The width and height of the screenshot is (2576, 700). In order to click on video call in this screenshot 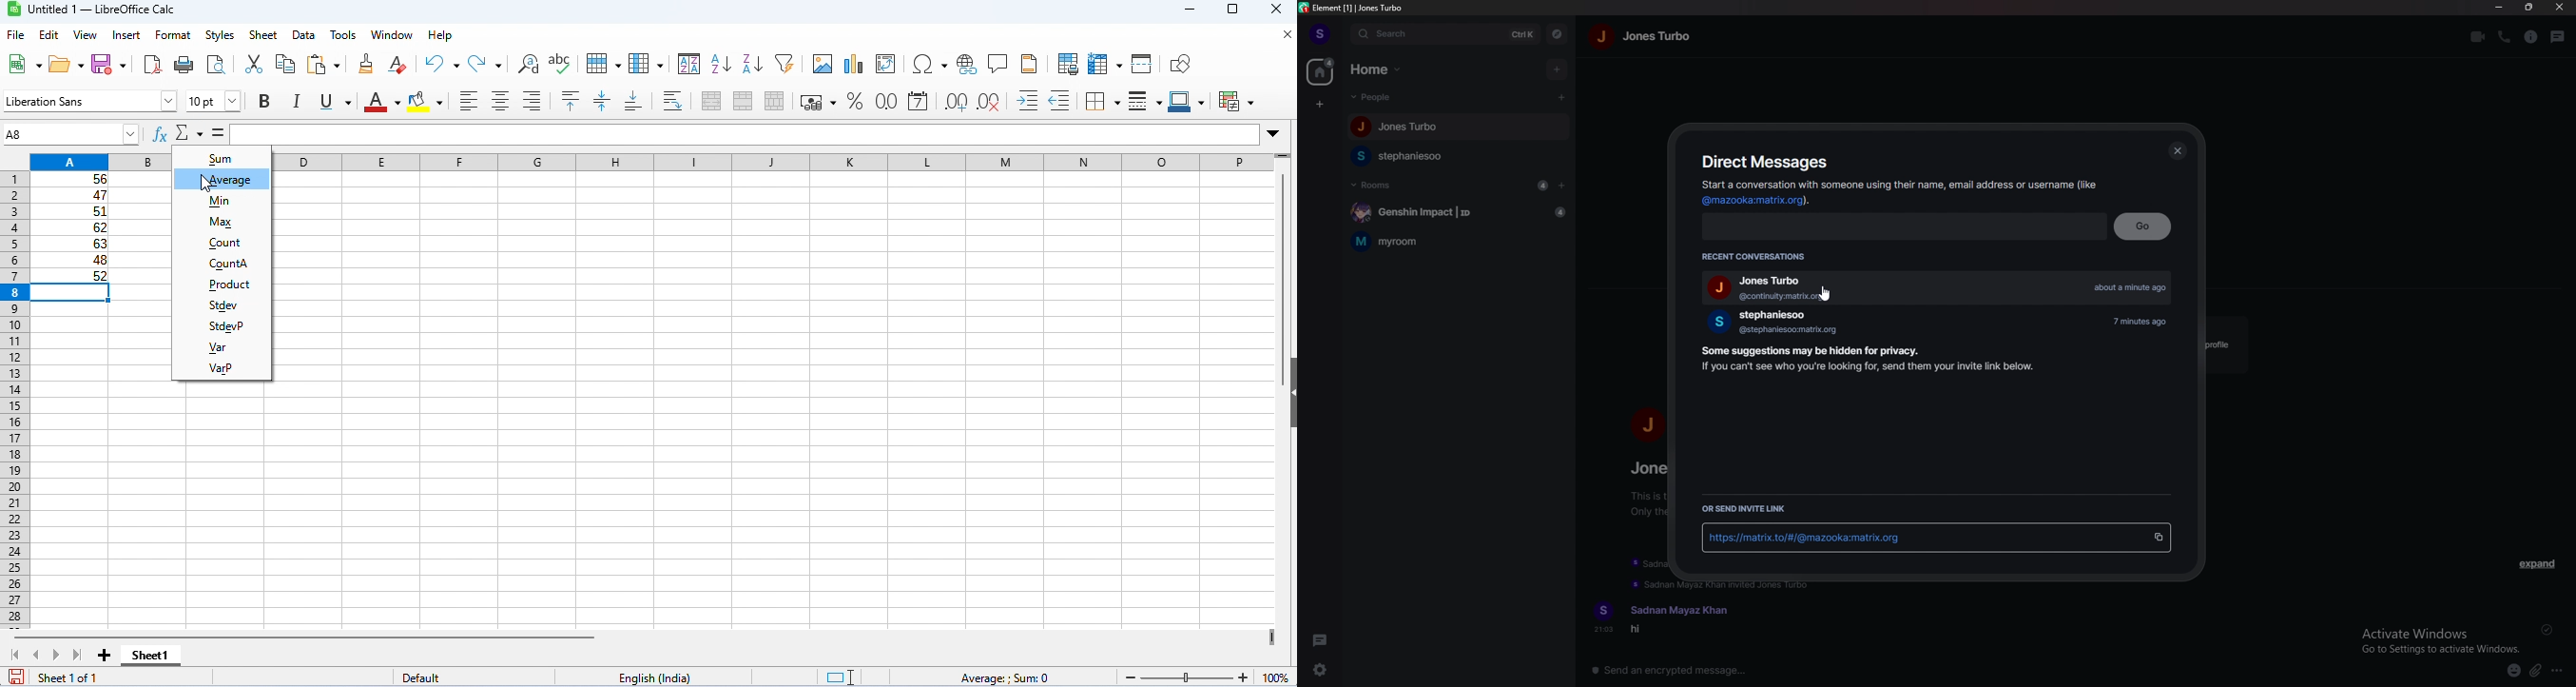, I will do `click(2477, 37)`.